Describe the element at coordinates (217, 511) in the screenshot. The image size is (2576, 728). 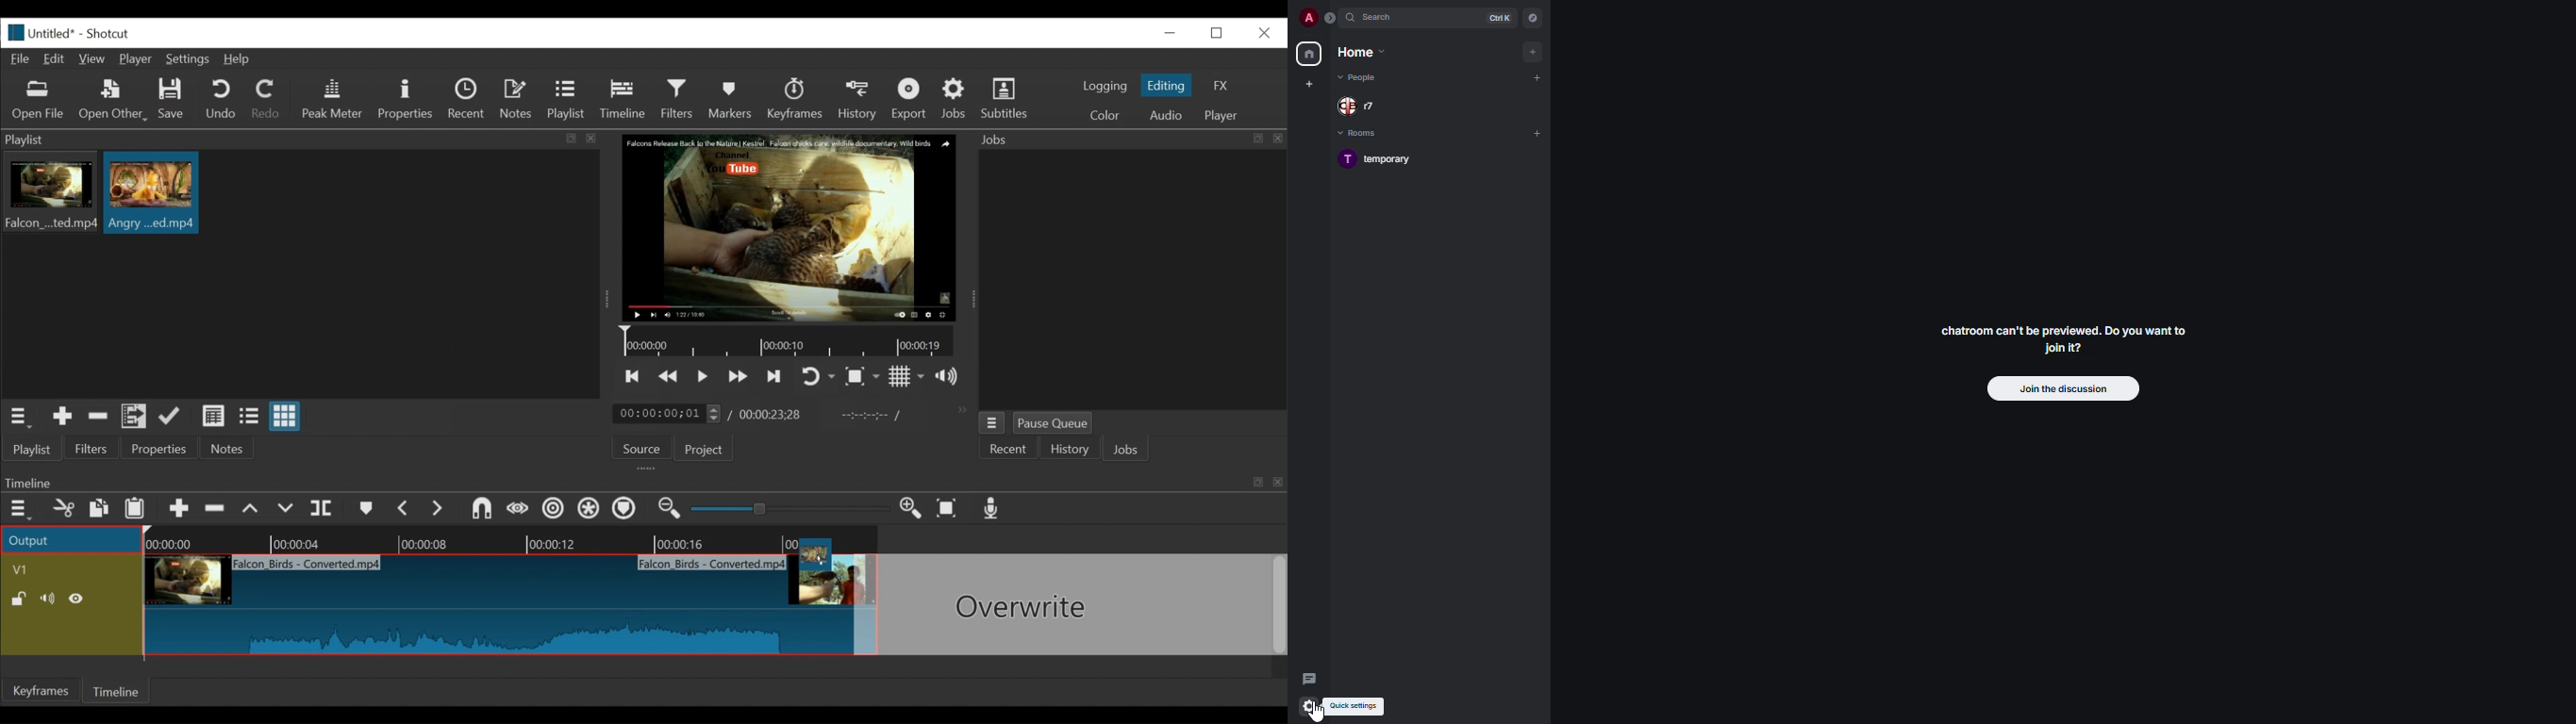
I see `Remove cut` at that location.